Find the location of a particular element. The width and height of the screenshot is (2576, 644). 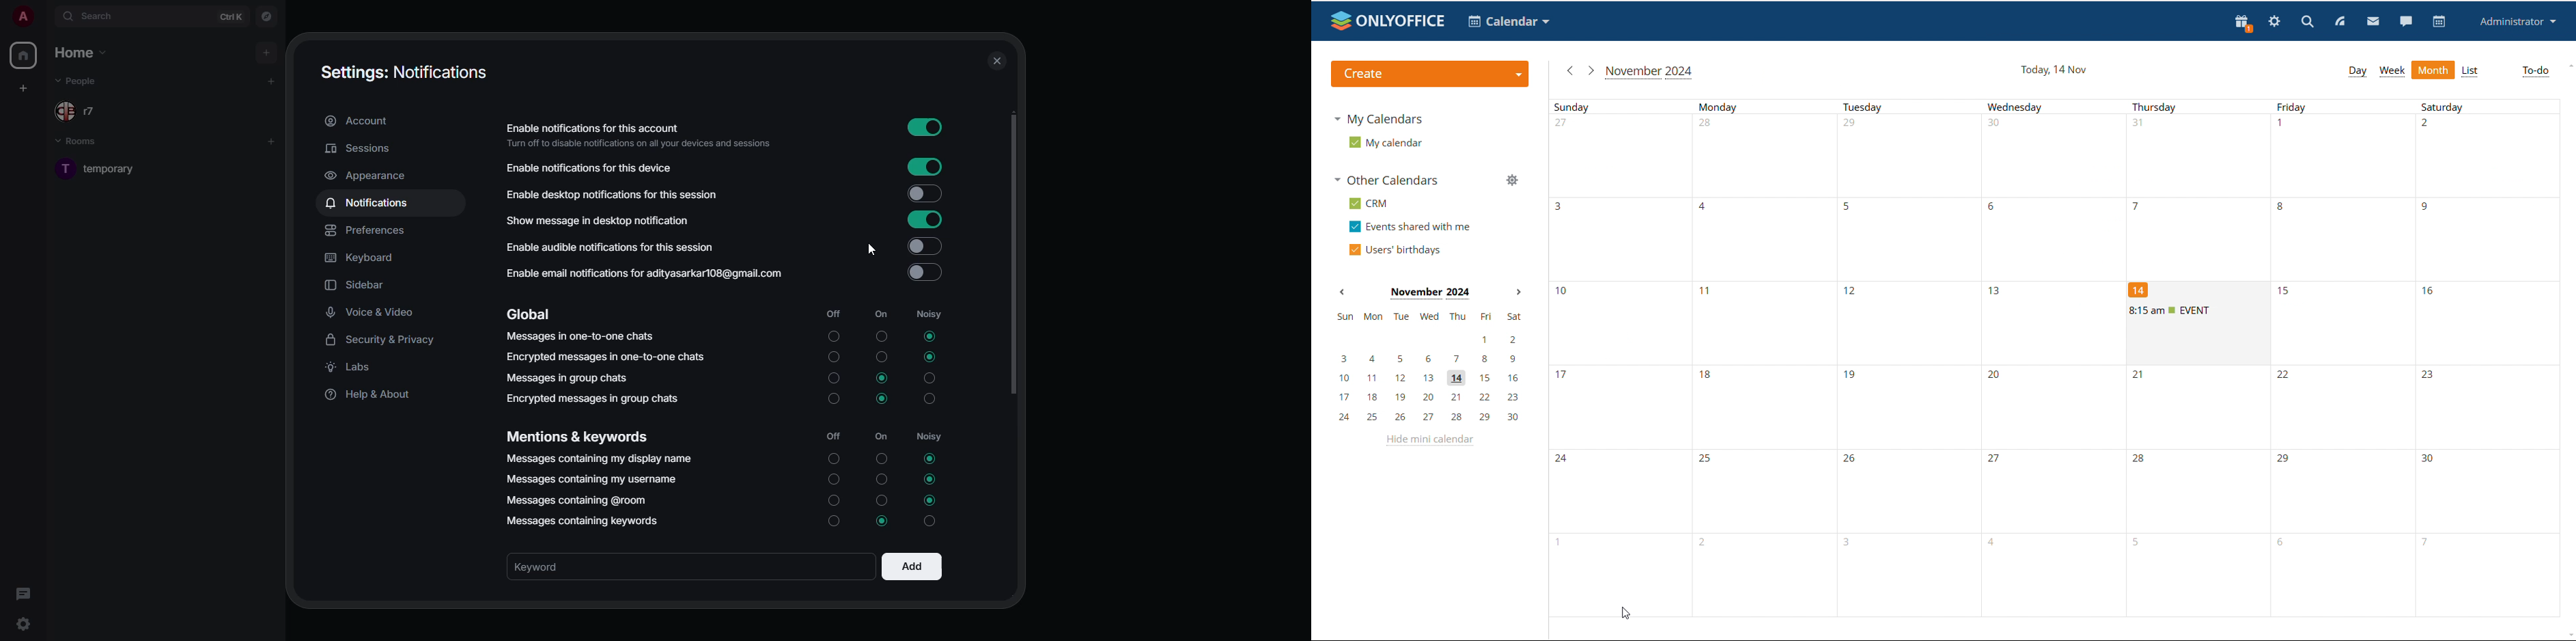

day view is located at coordinates (2358, 72).